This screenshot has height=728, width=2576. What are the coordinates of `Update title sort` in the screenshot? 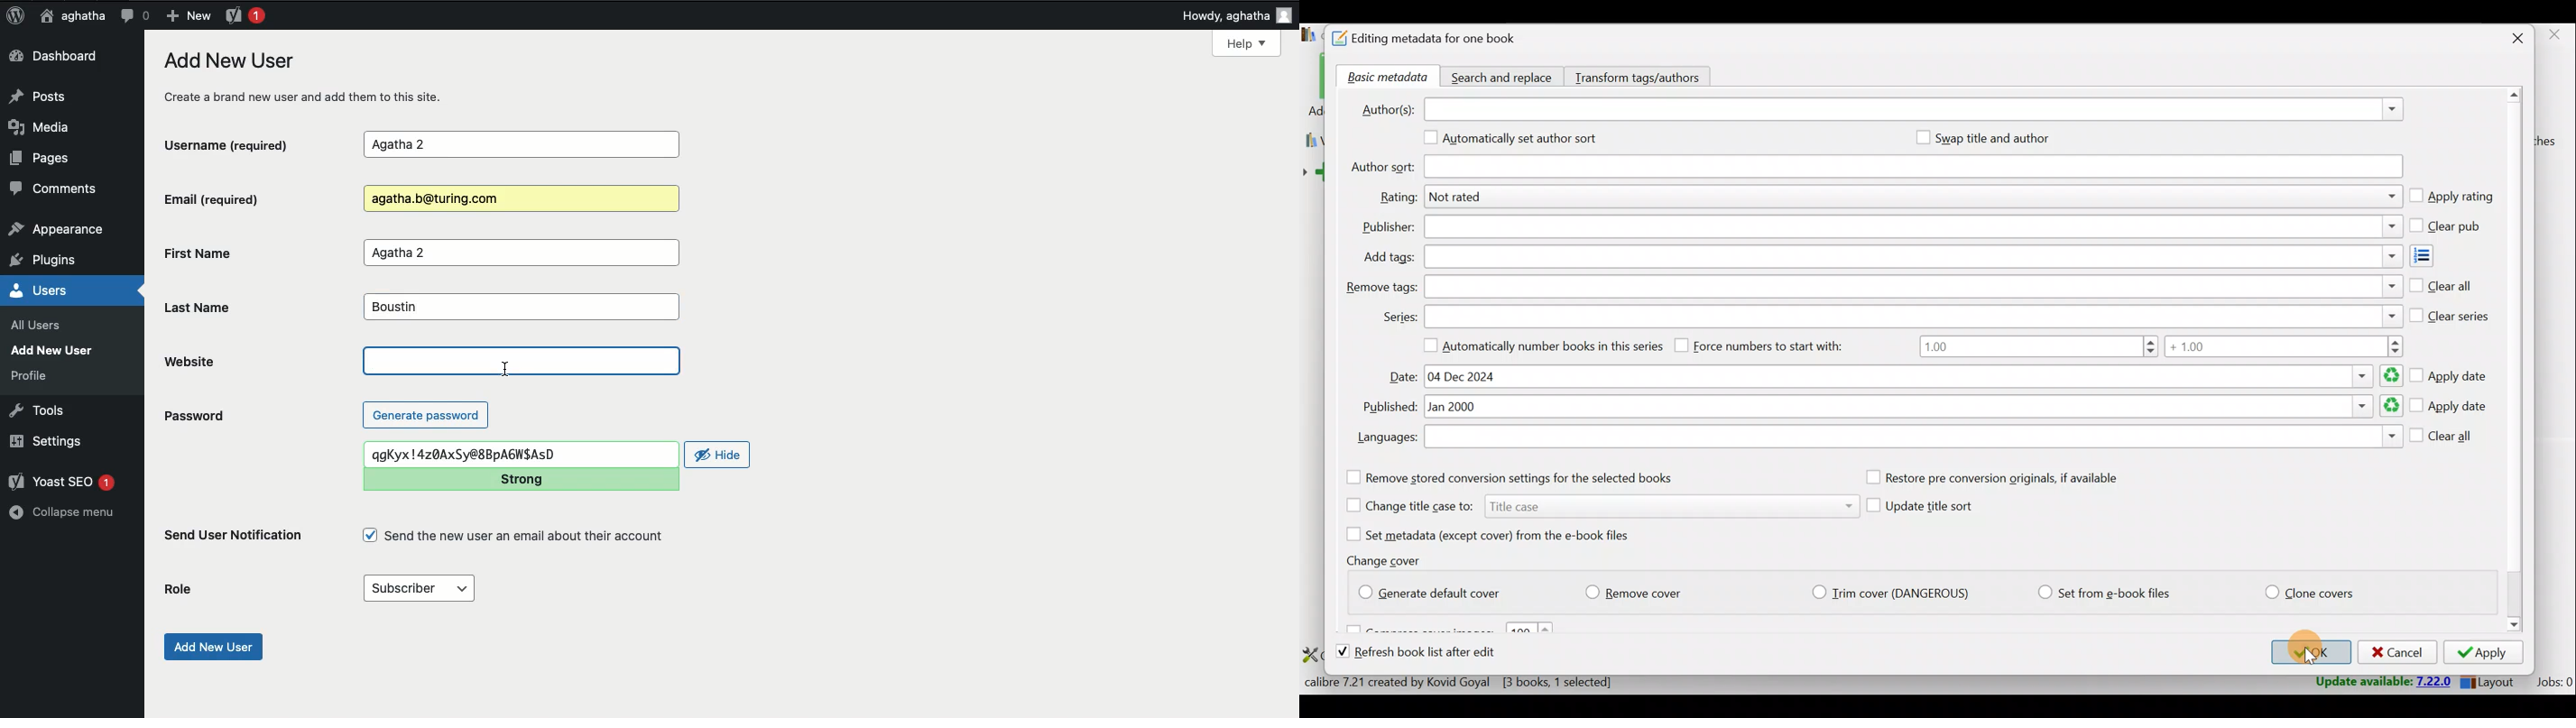 It's located at (1932, 509).